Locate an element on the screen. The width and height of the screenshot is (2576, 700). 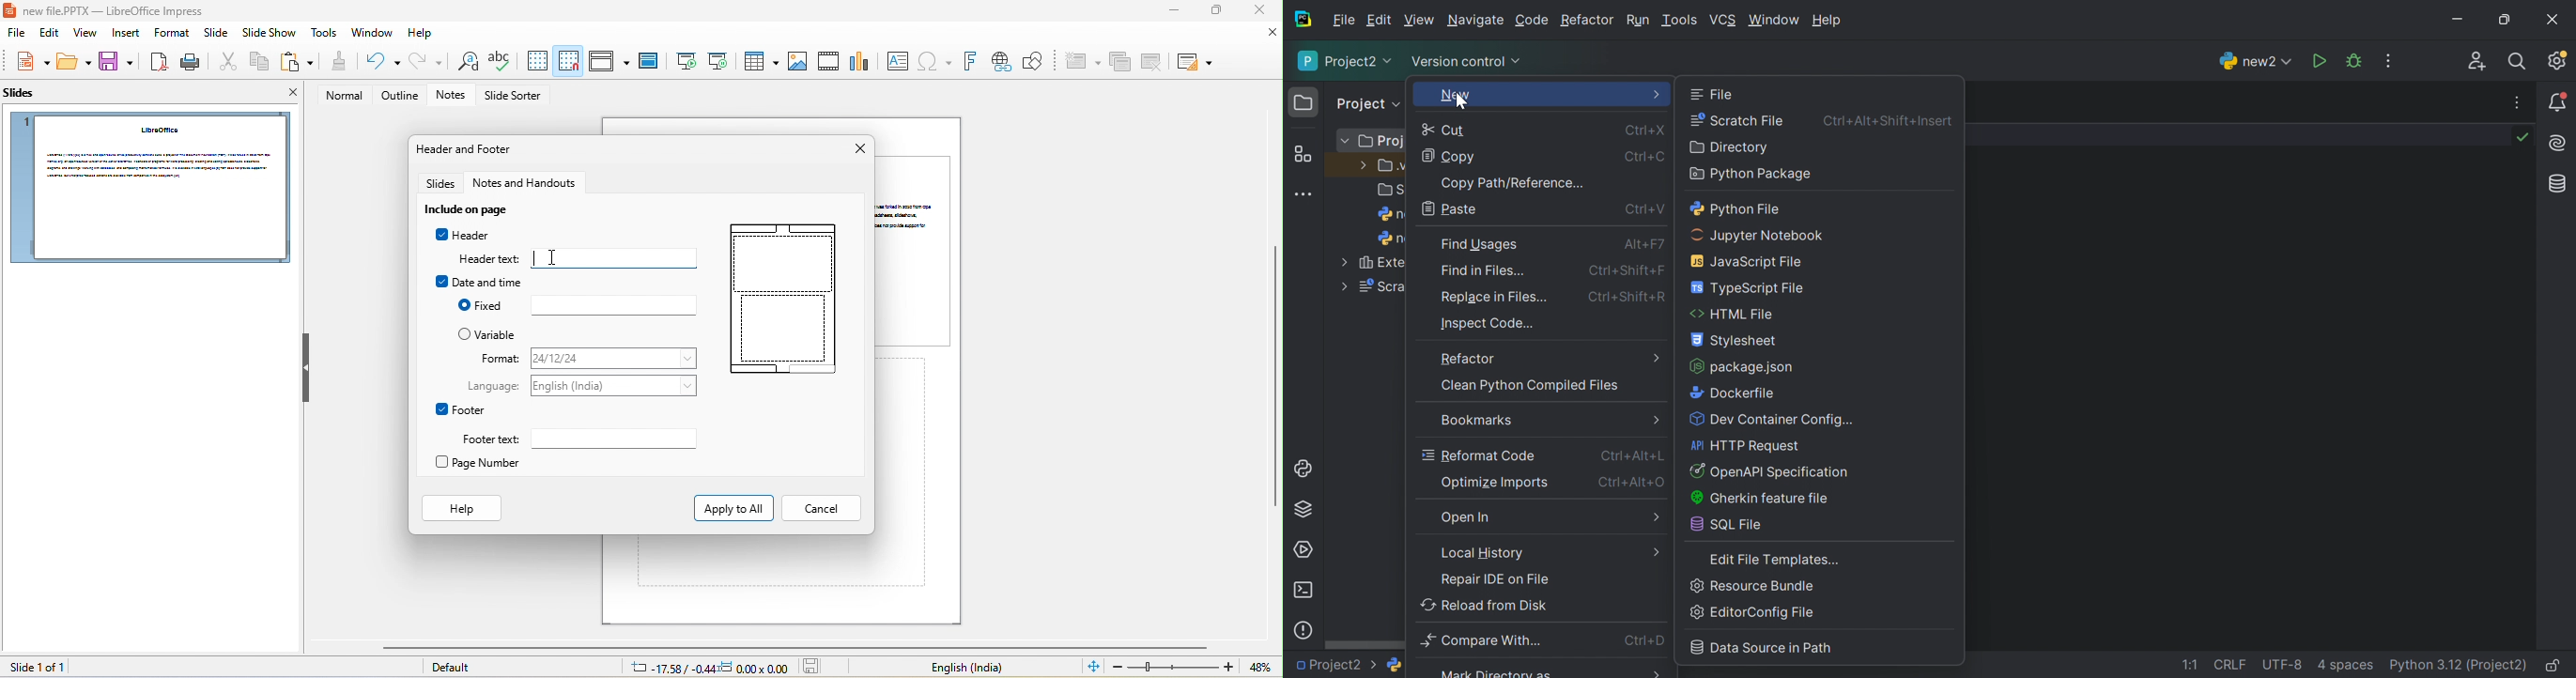
hyperlink is located at coordinates (1000, 62).